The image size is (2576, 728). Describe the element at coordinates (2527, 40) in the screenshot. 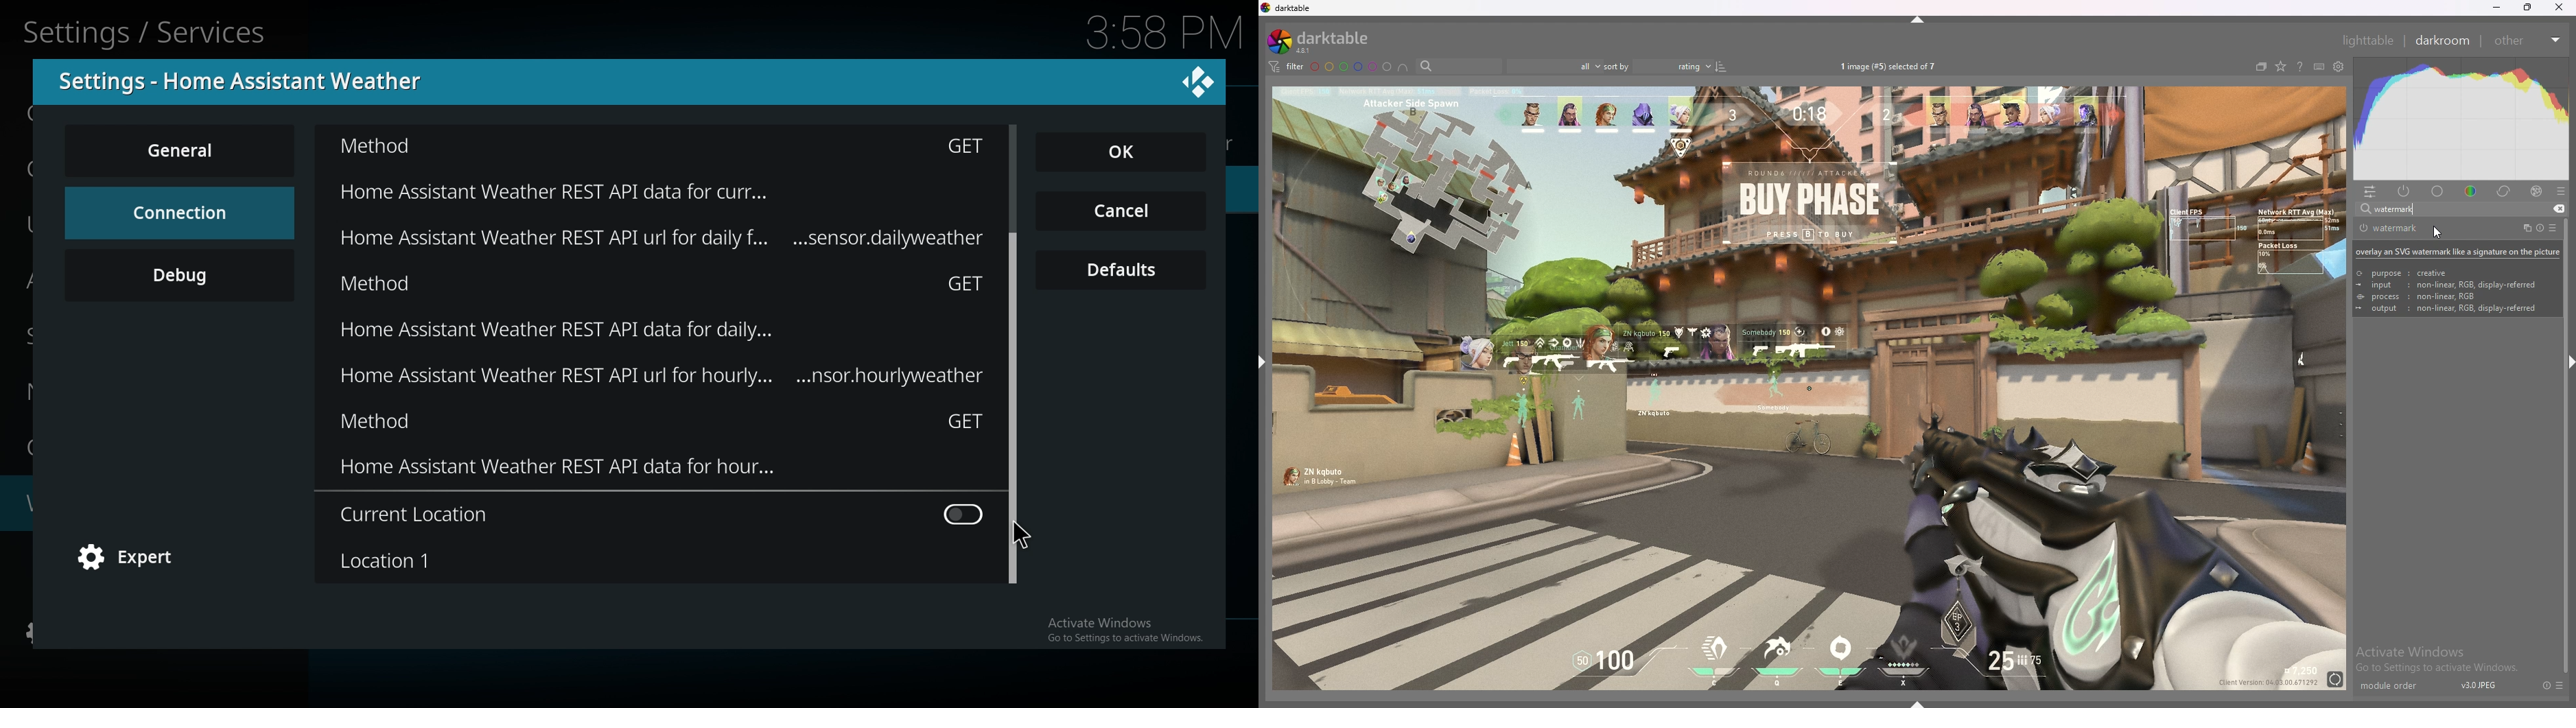

I see `other` at that location.